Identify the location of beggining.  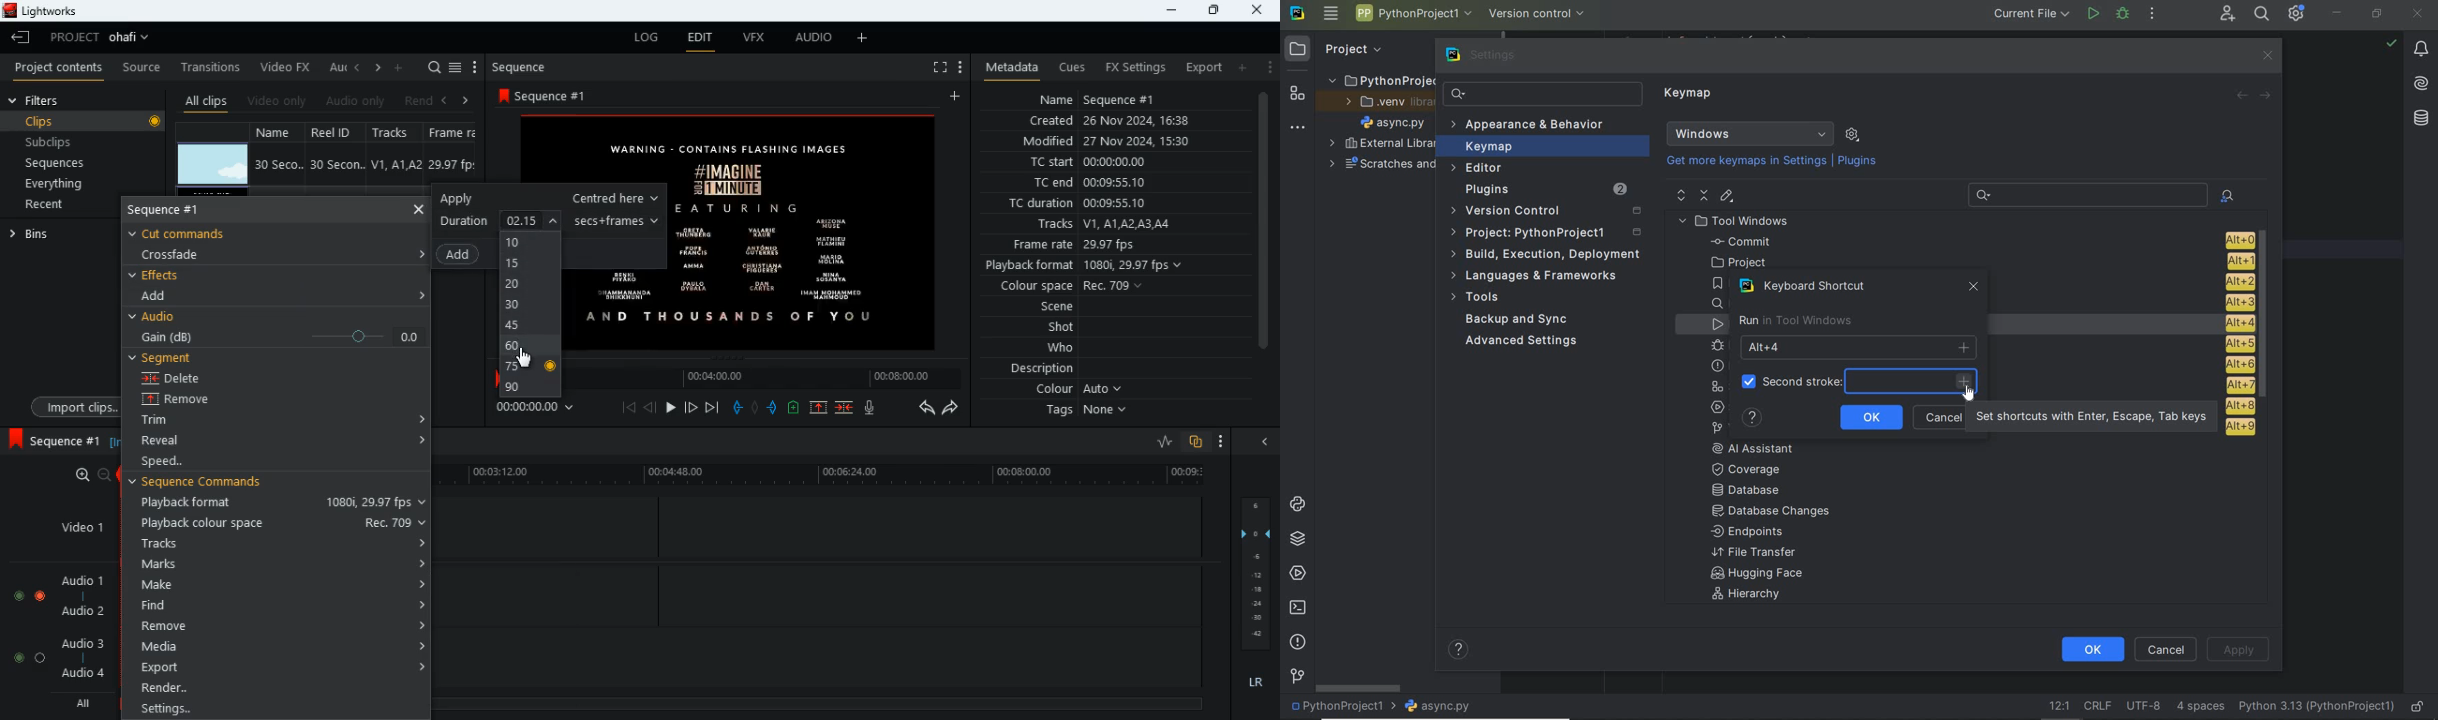
(629, 407).